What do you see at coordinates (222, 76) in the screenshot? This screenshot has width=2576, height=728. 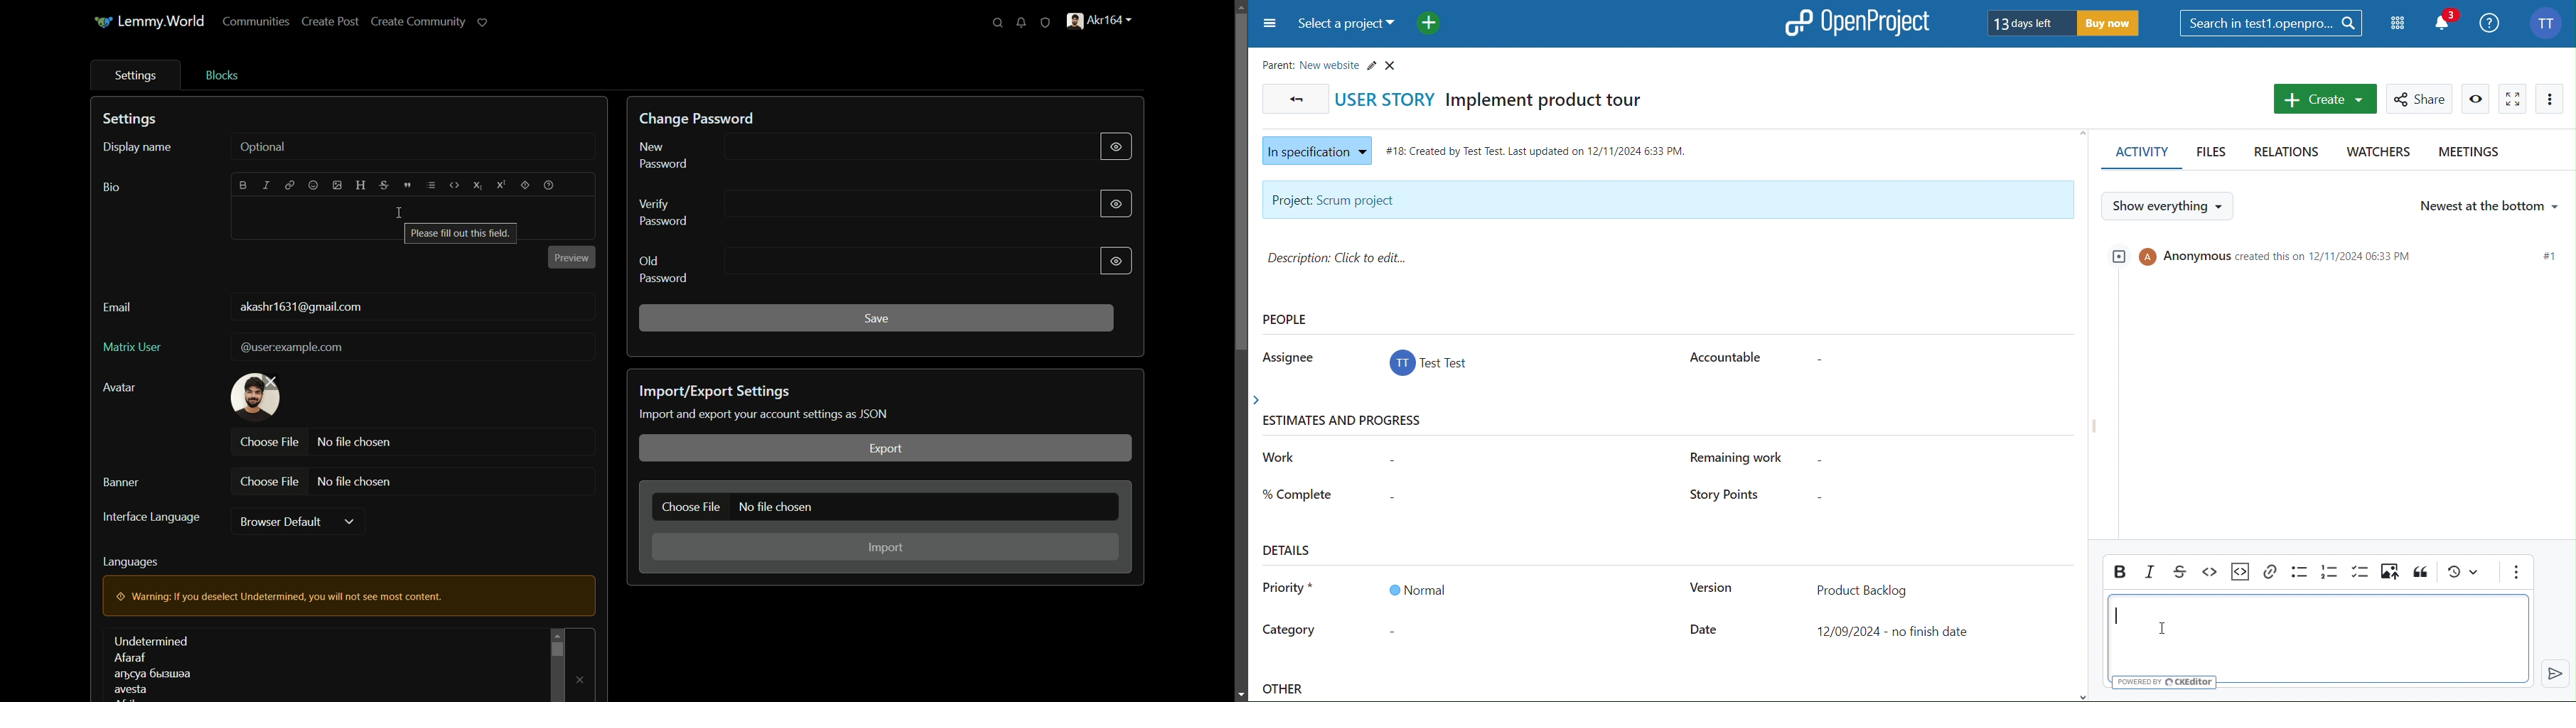 I see `blocks tab` at bounding box center [222, 76].